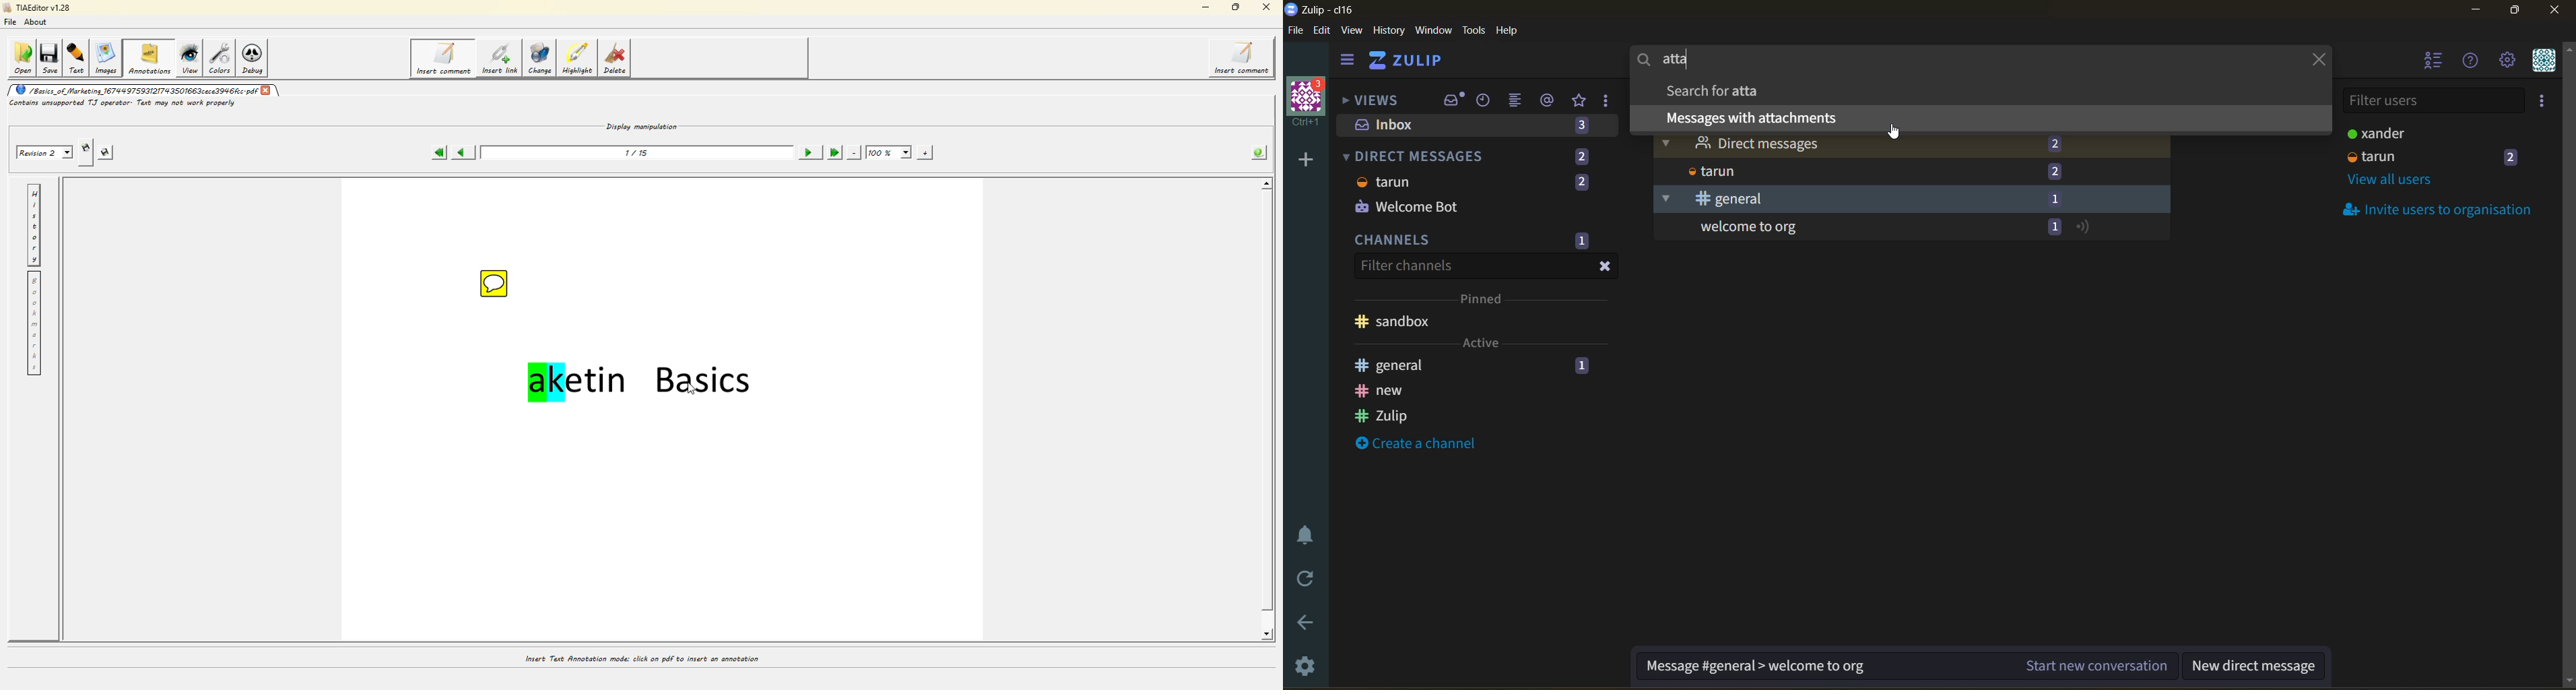  Describe the element at coordinates (1709, 171) in the screenshot. I see `tarun` at that location.